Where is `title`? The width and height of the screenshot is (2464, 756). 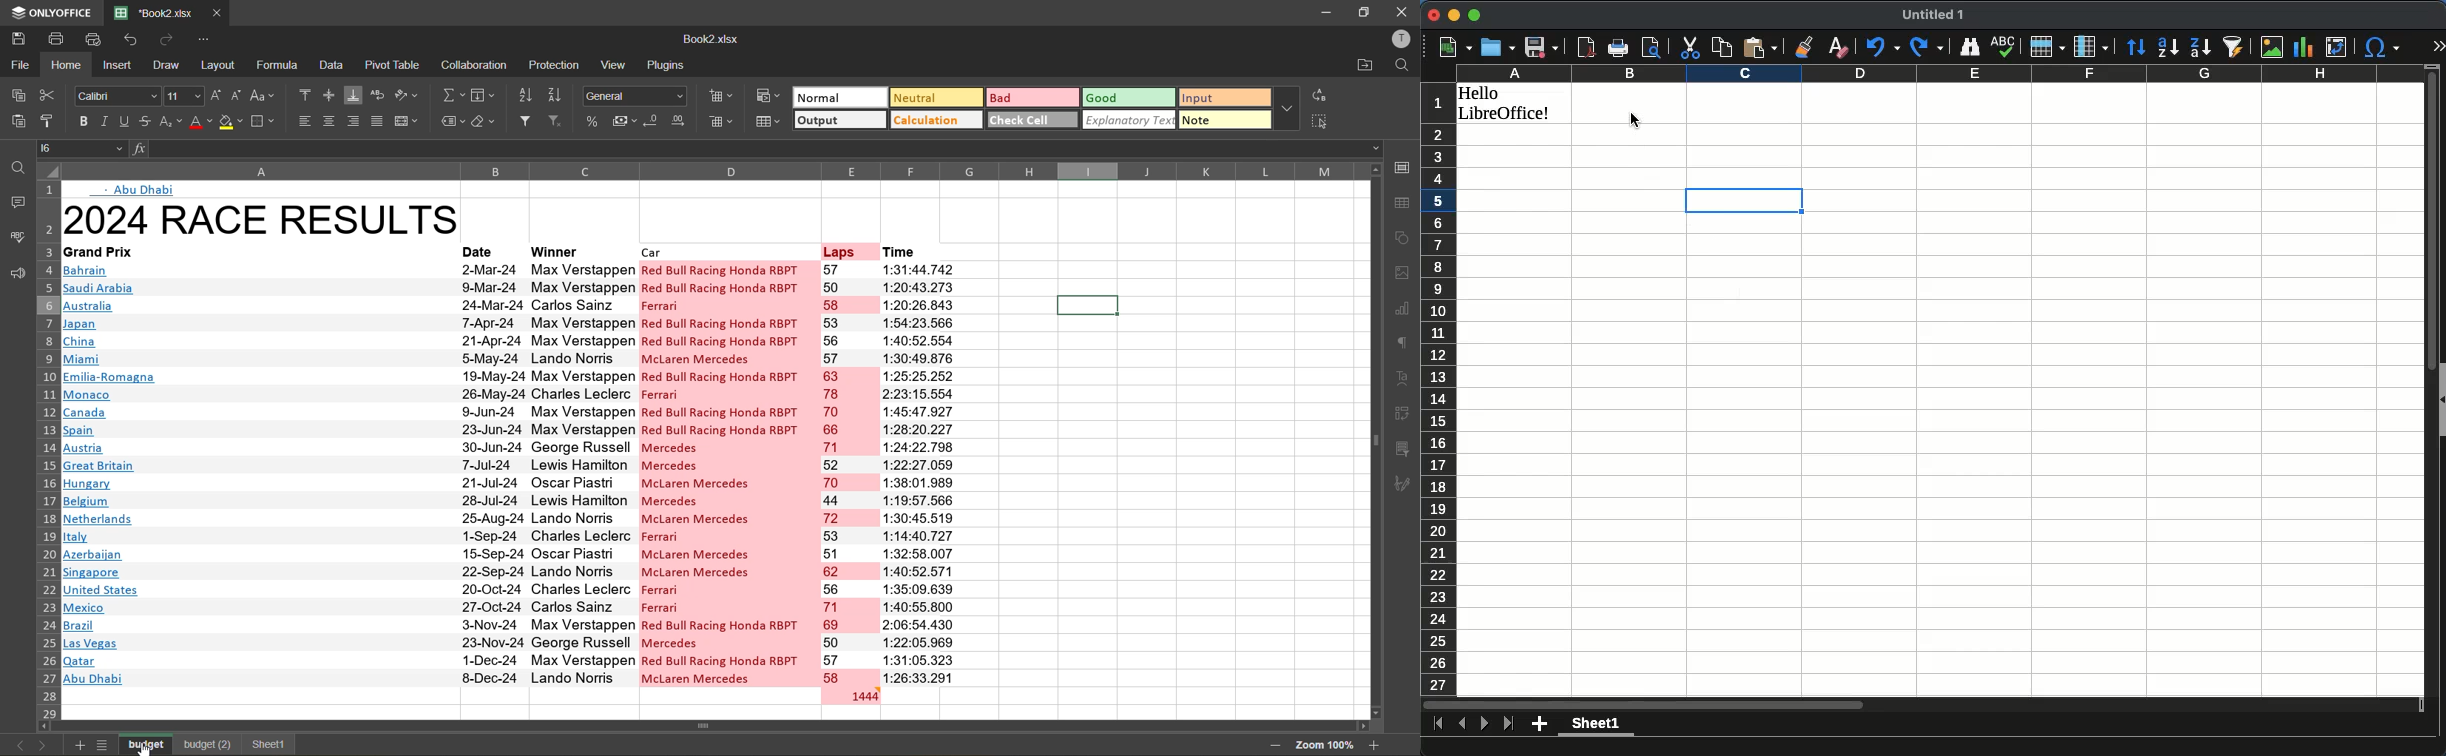 title is located at coordinates (262, 219).